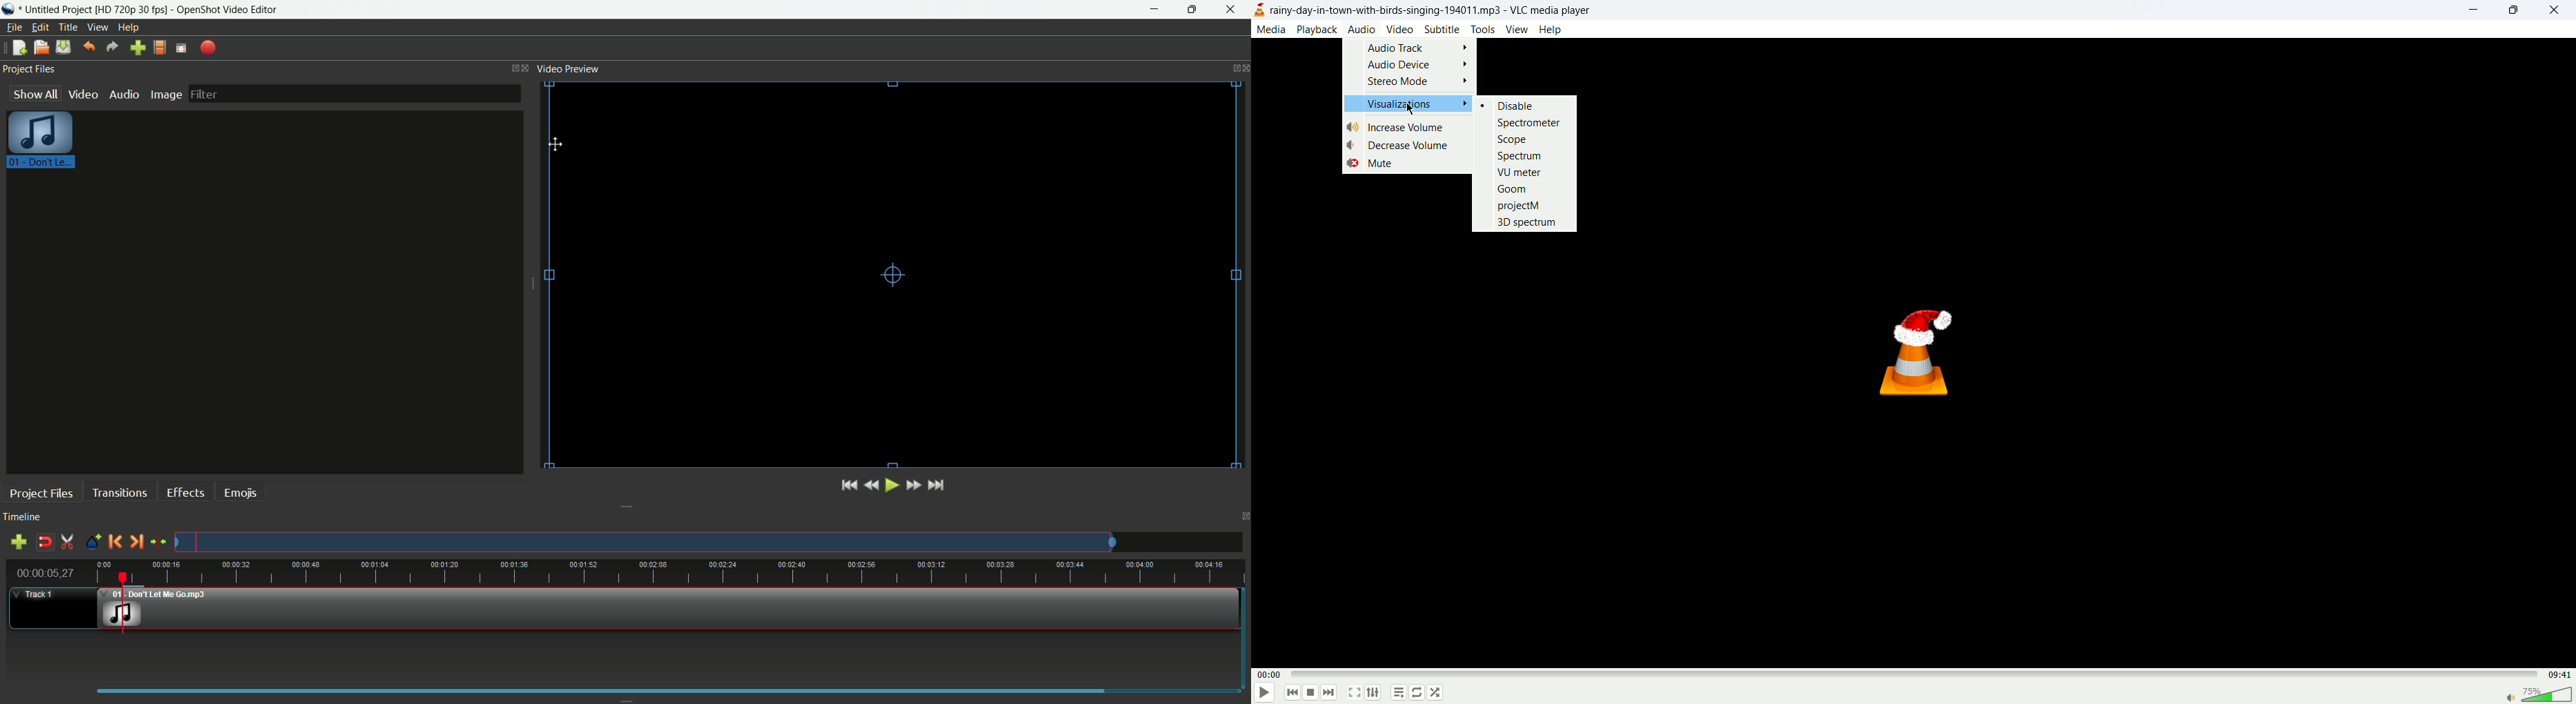 This screenshot has width=2576, height=728. Describe the element at coordinates (1550, 30) in the screenshot. I see `help` at that location.